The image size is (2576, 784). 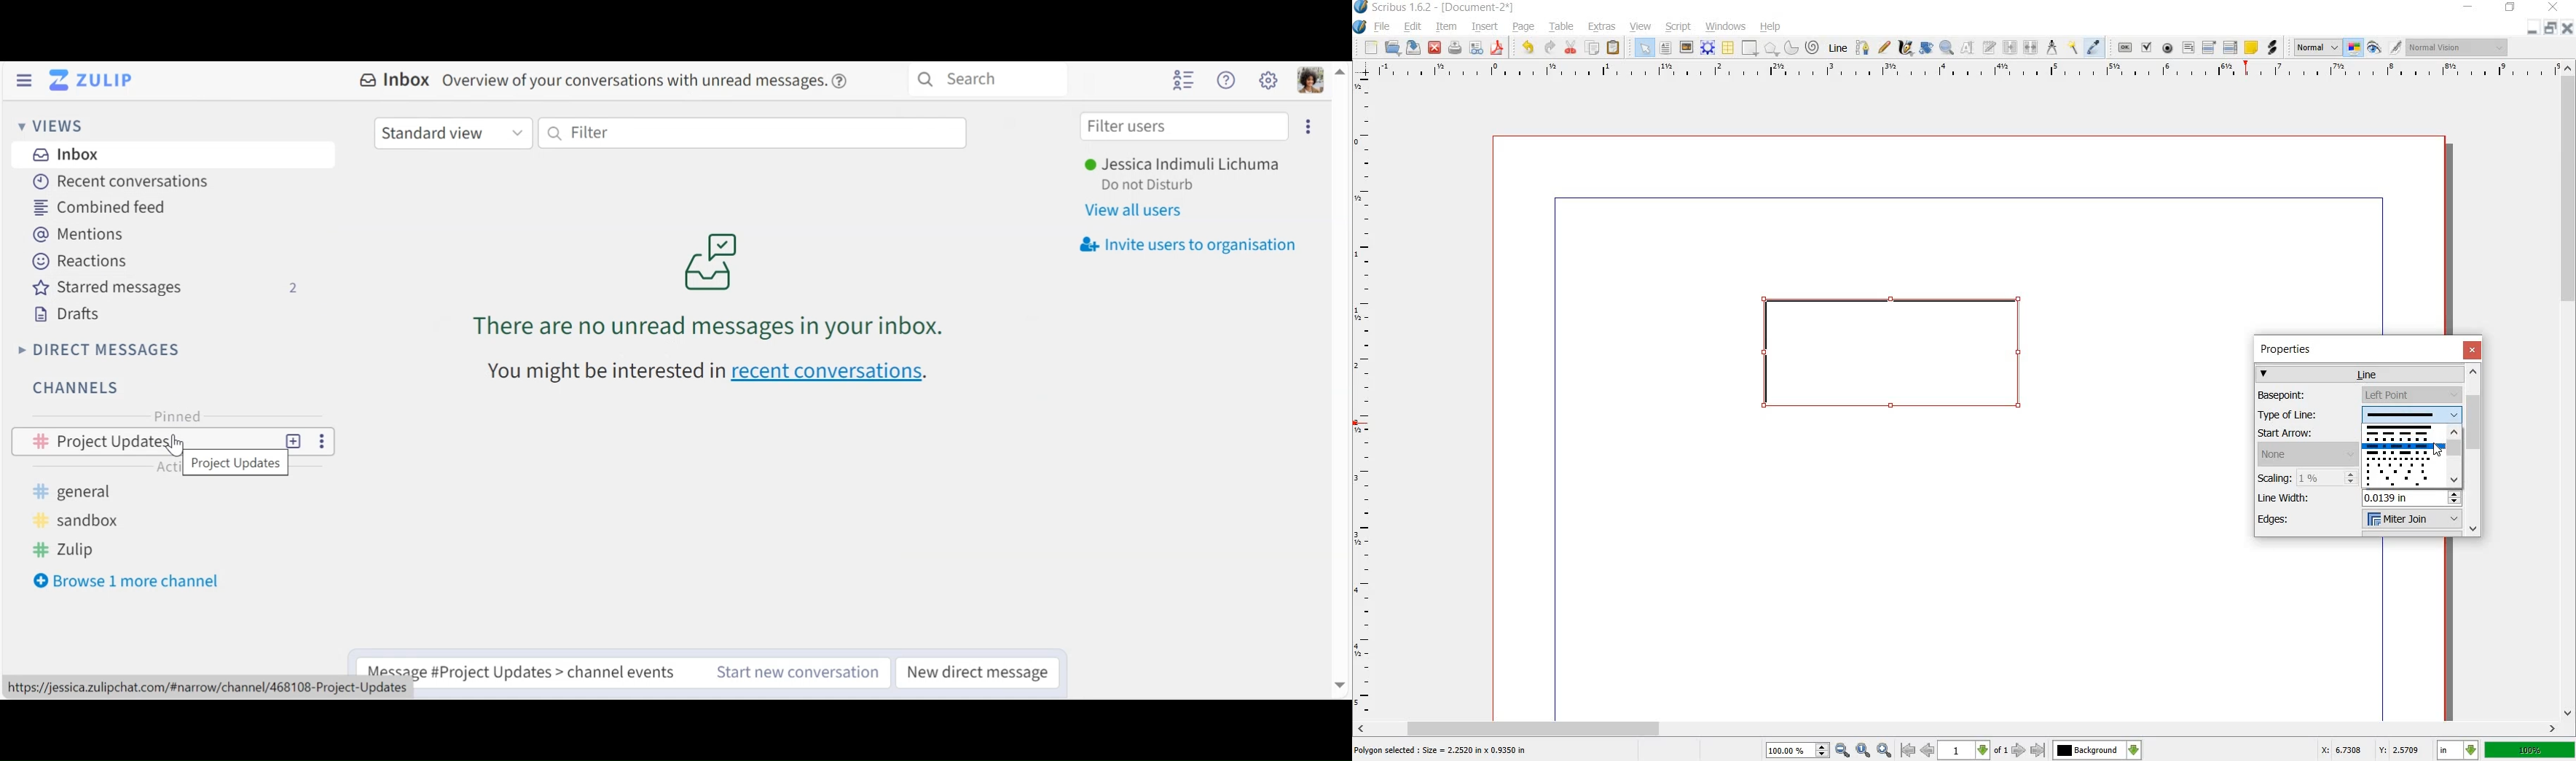 What do you see at coordinates (1838, 46) in the screenshot?
I see `LINE` at bounding box center [1838, 46].